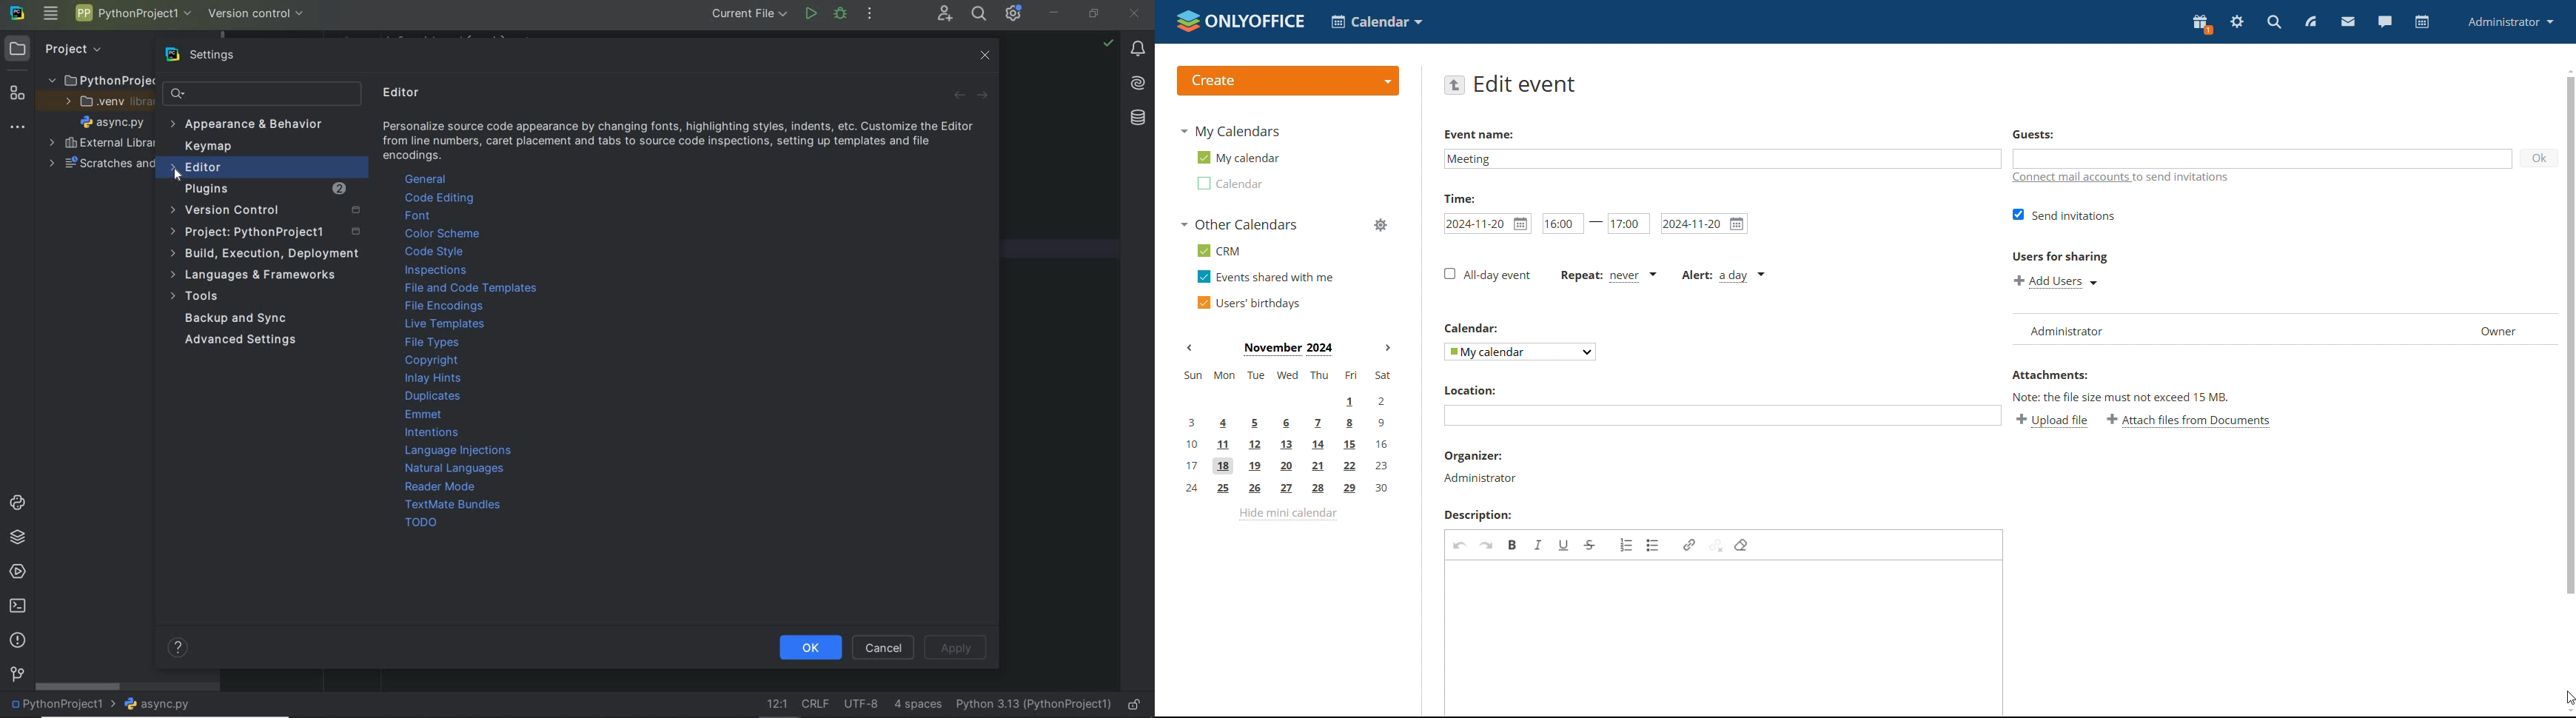 This screenshot has height=728, width=2576. Describe the element at coordinates (1460, 544) in the screenshot. I see `undo` at that location.